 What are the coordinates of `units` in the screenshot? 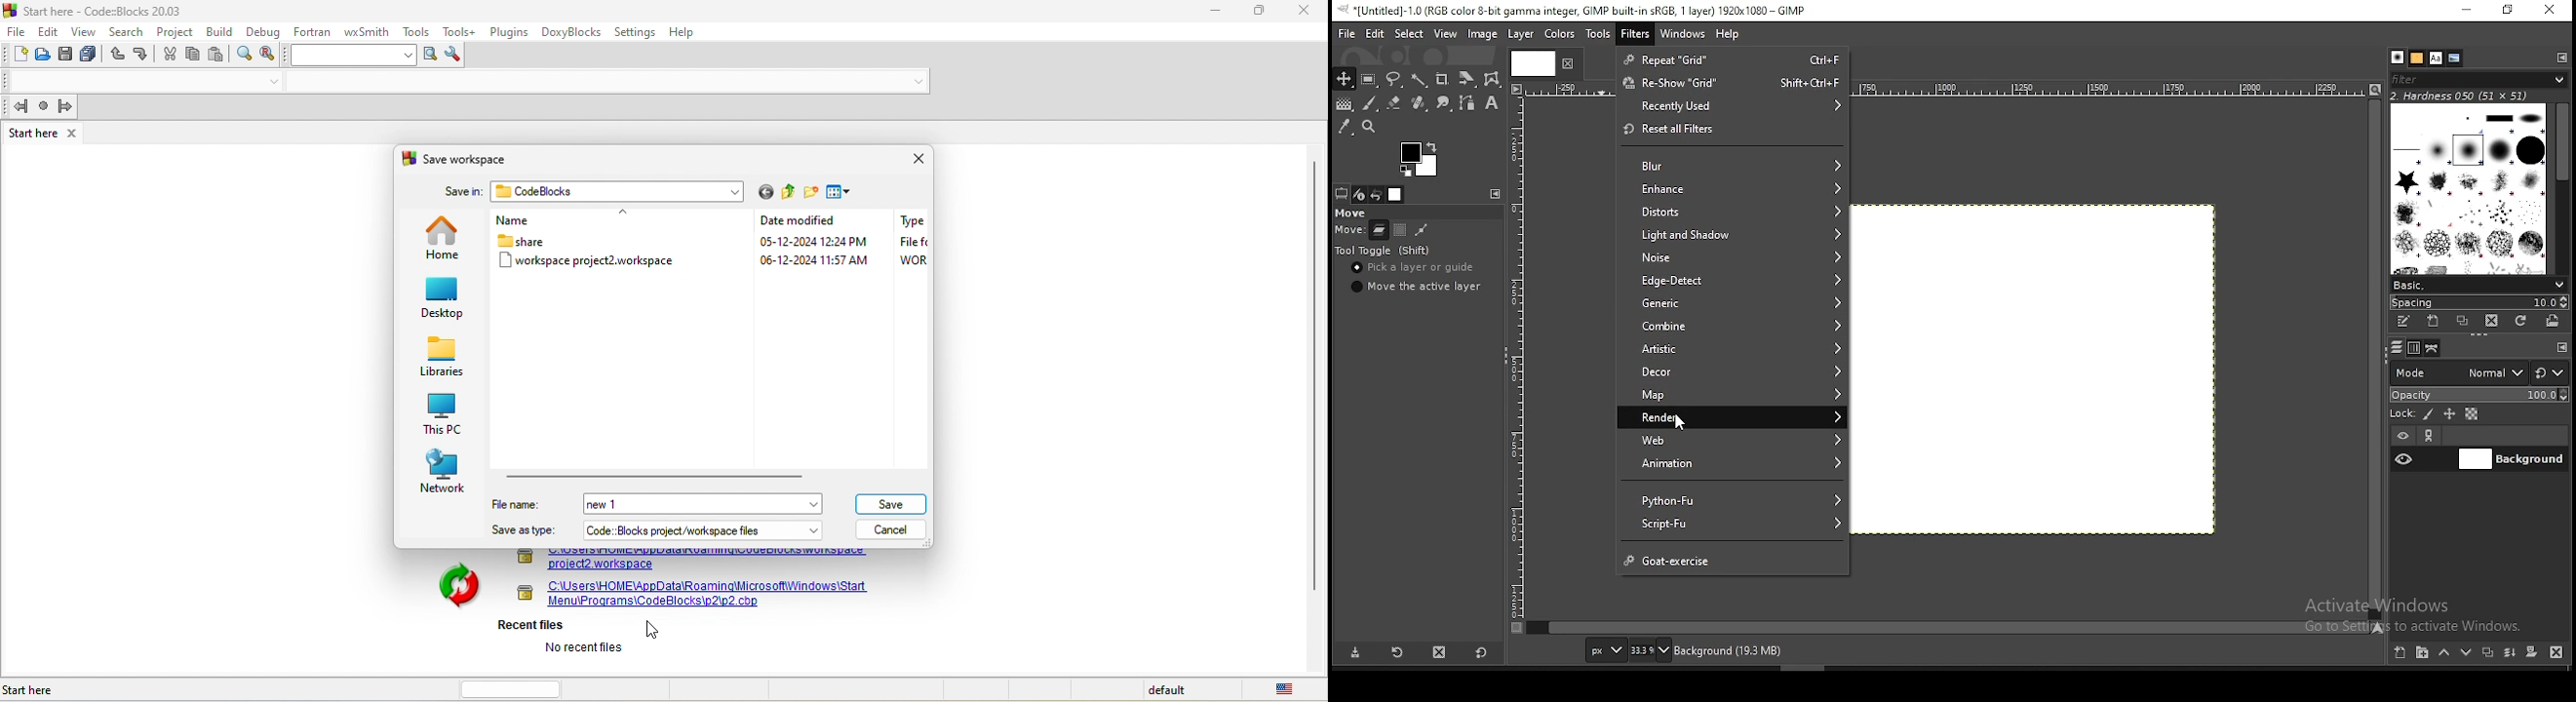 It's located at (1605, 649).